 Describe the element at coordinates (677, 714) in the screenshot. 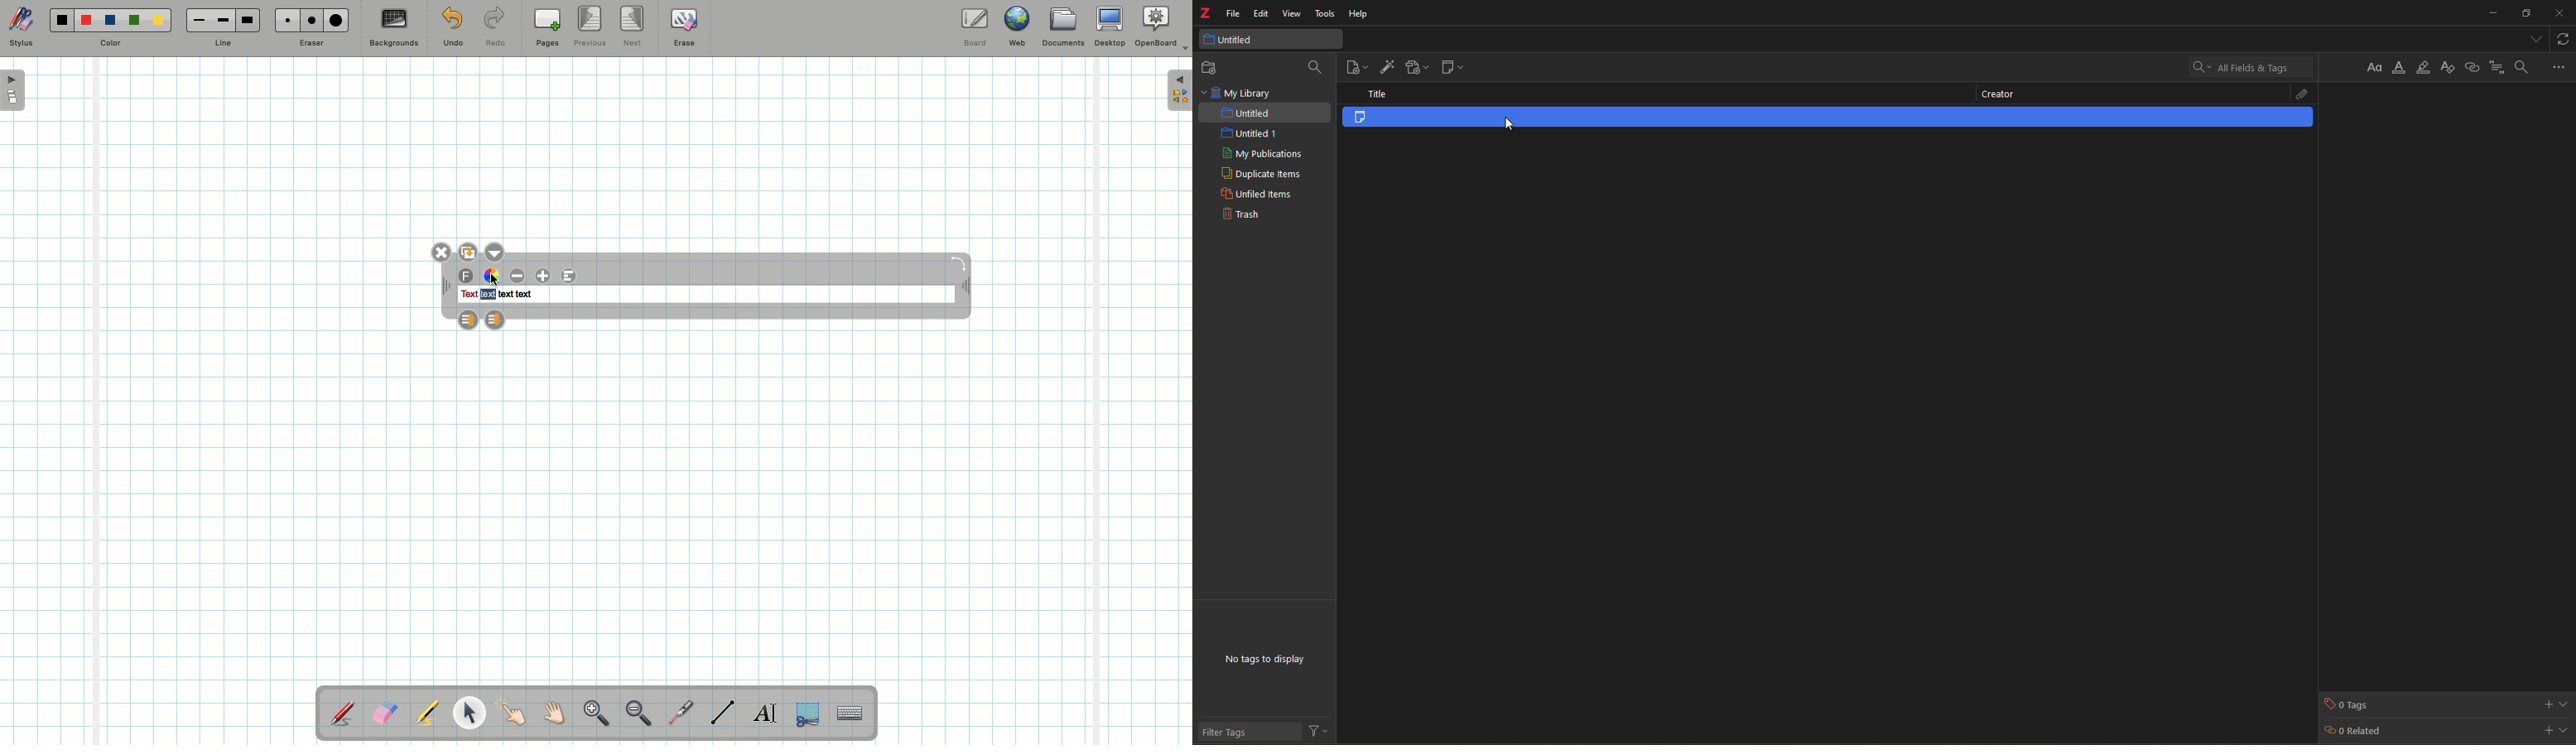

I see `Laser pointer` at that location.